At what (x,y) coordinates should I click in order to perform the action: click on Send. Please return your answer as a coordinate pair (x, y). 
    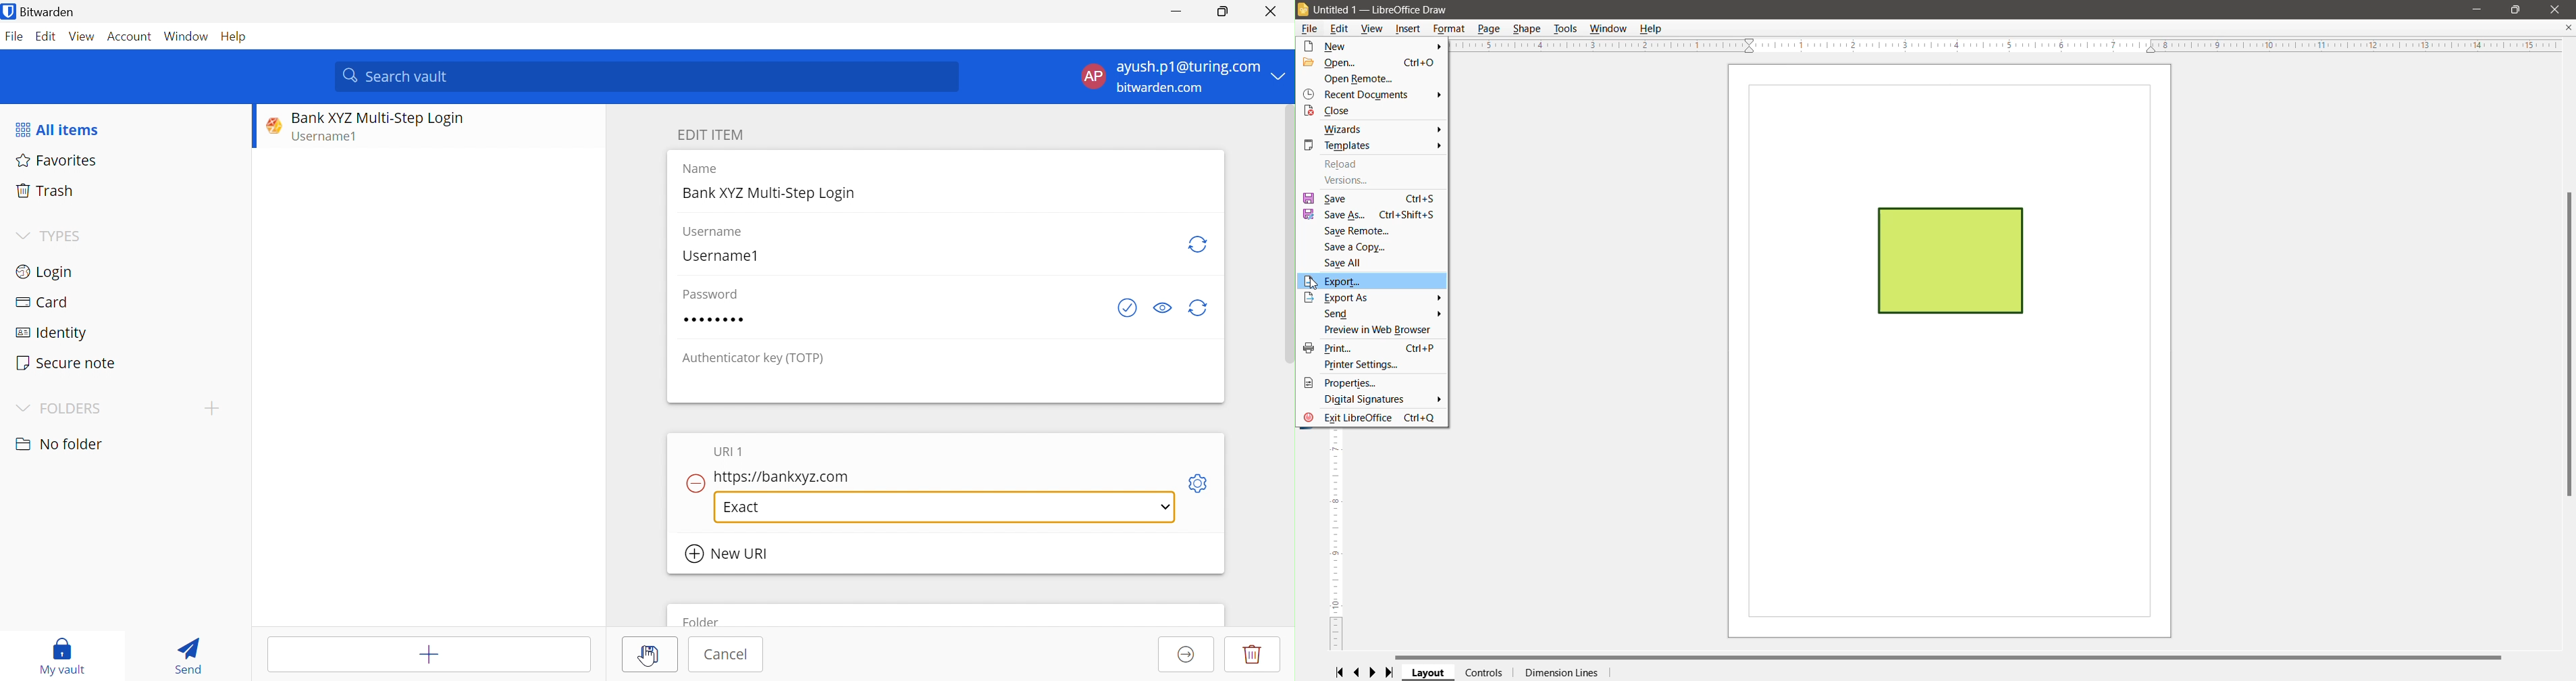
    Looking at the image, I should click on (188, 655).